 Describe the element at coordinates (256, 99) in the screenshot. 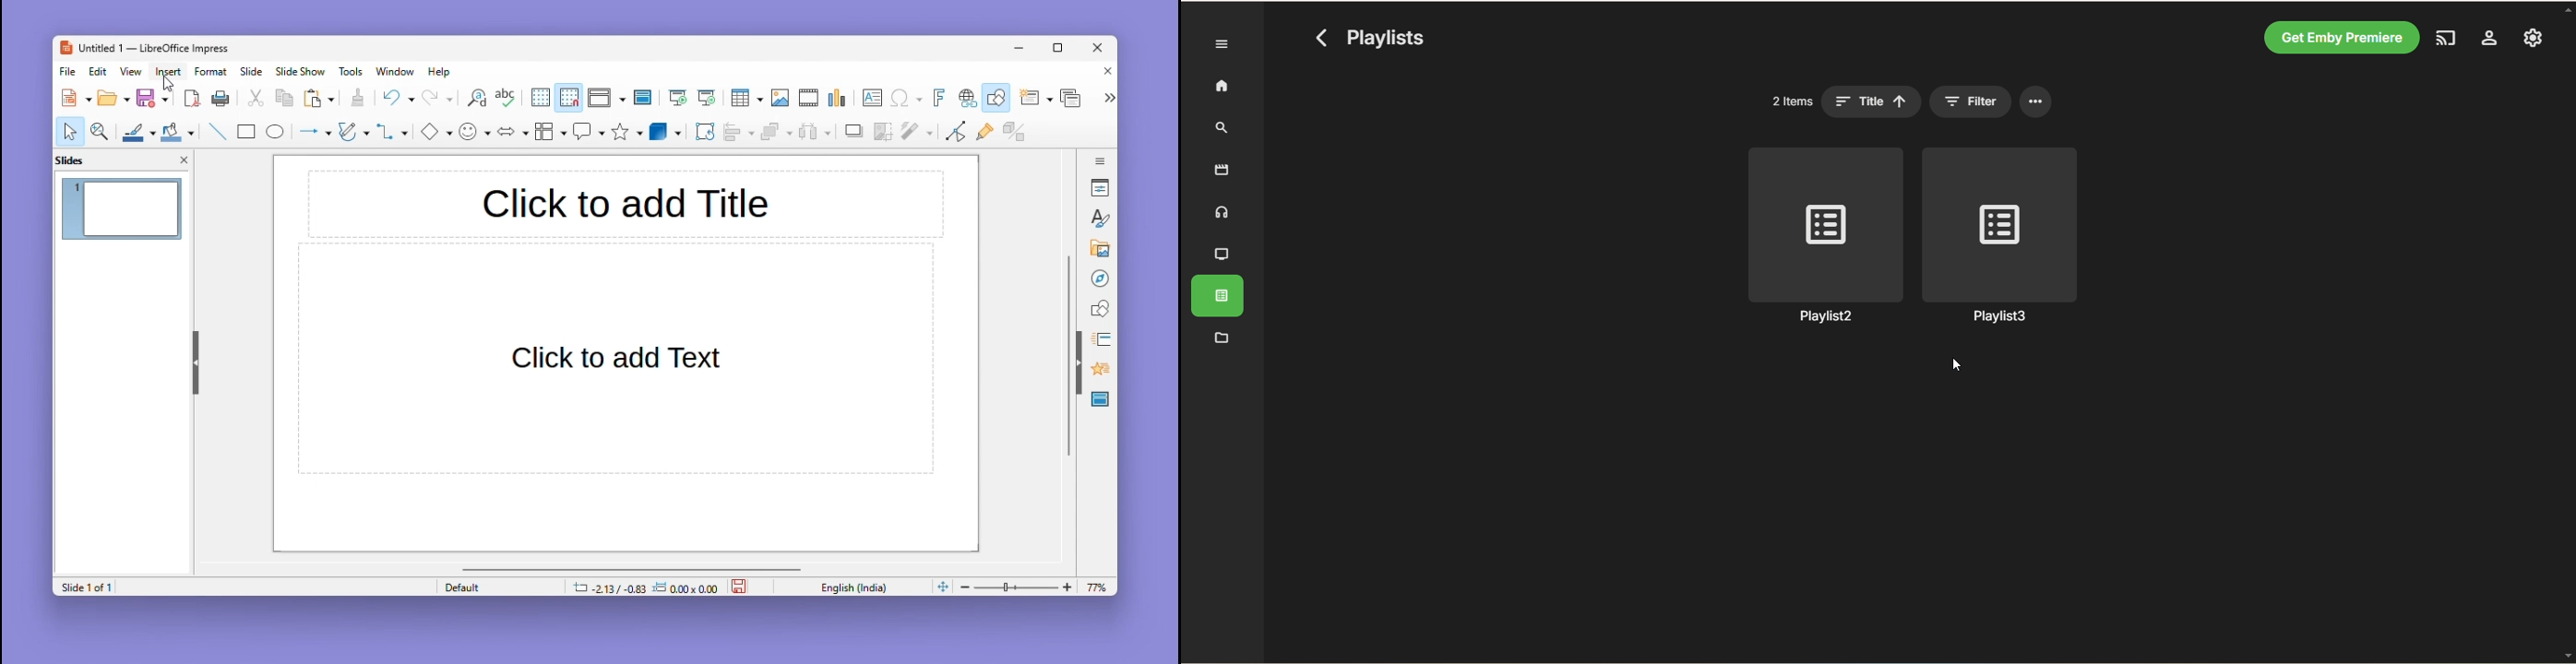

I see `cut` at that location.